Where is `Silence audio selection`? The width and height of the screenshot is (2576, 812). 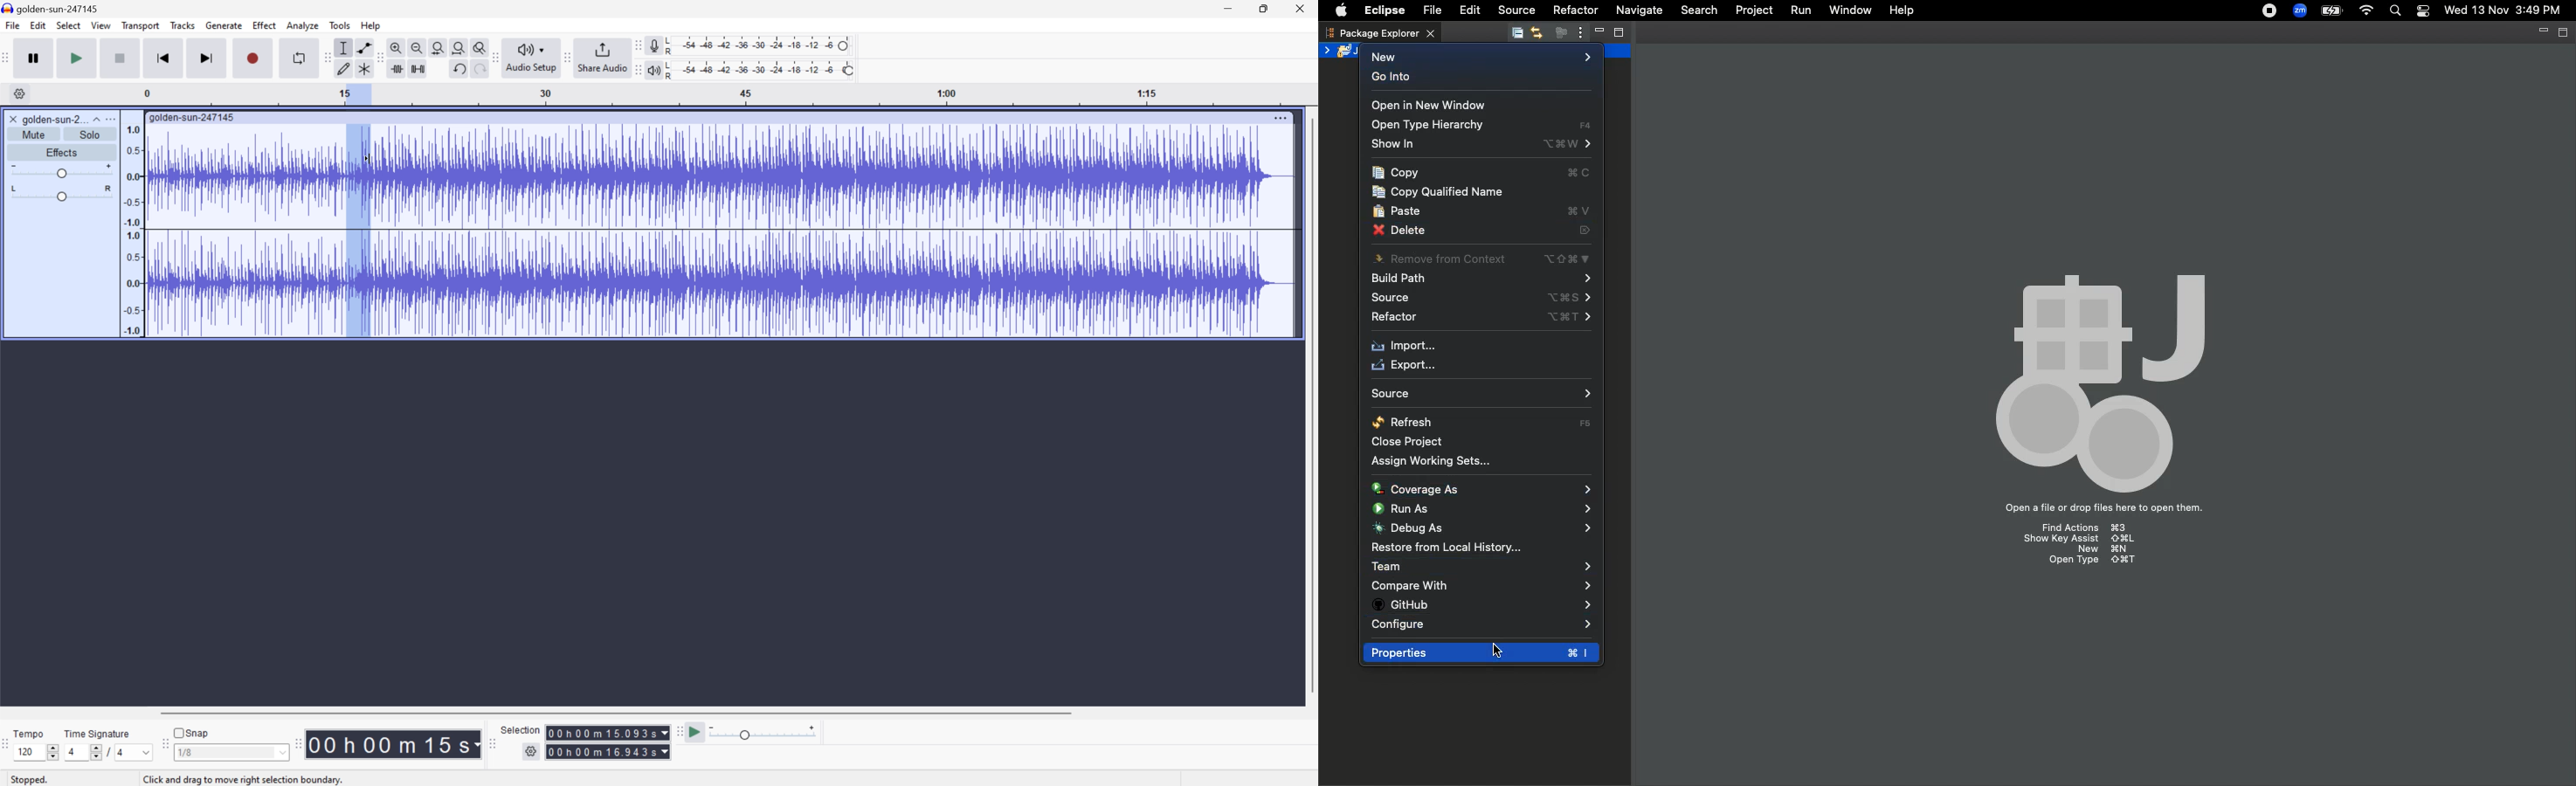
Silence audio selection is located at coordinates (417, 67).